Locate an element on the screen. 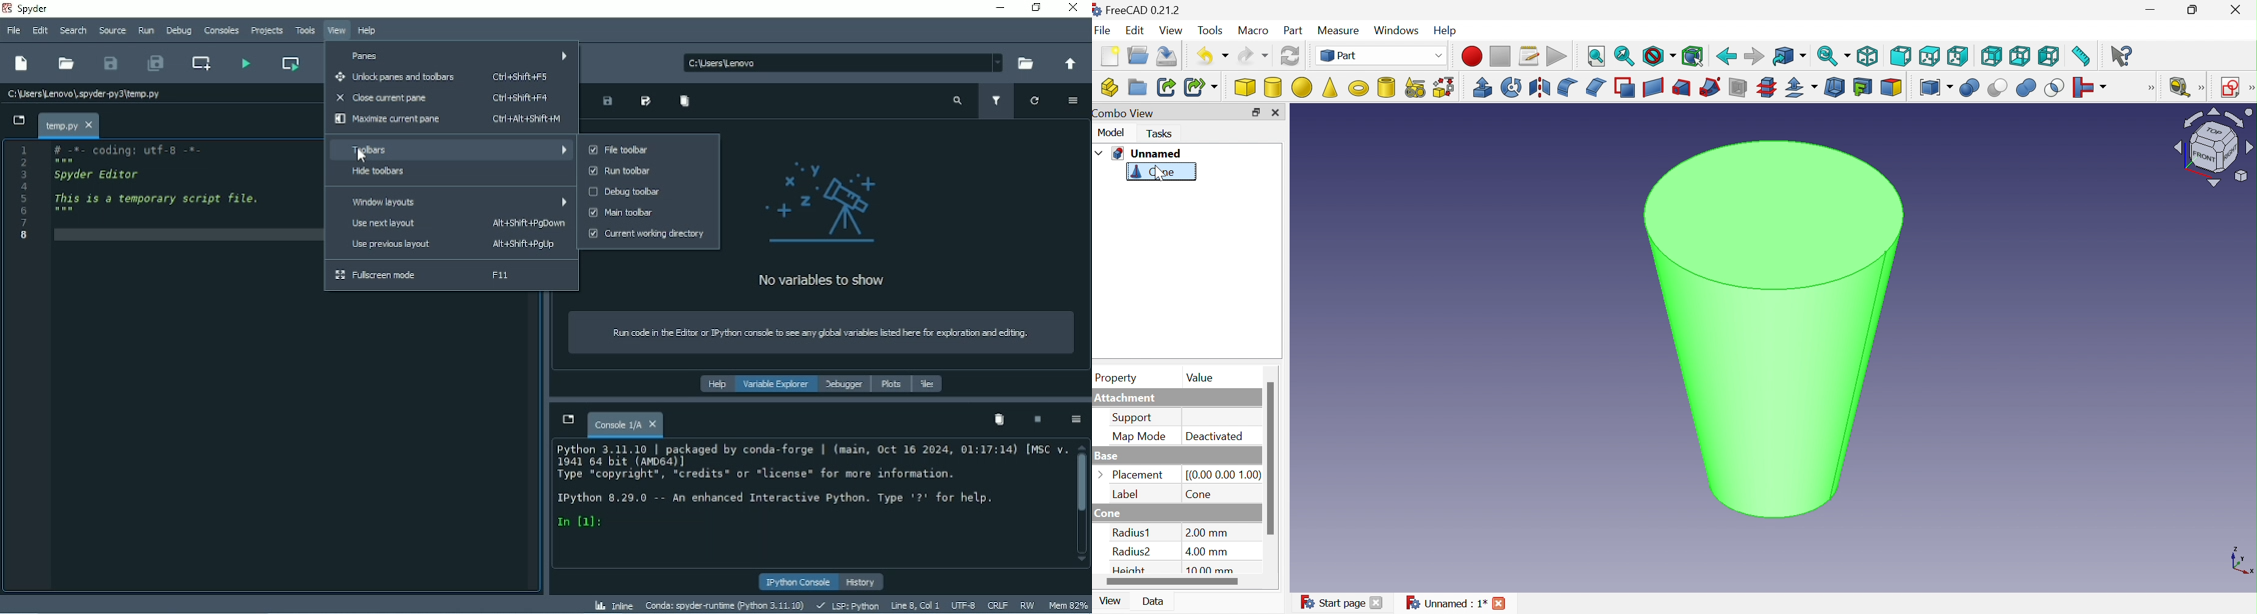  Tools is located at coordinates (304, 30).